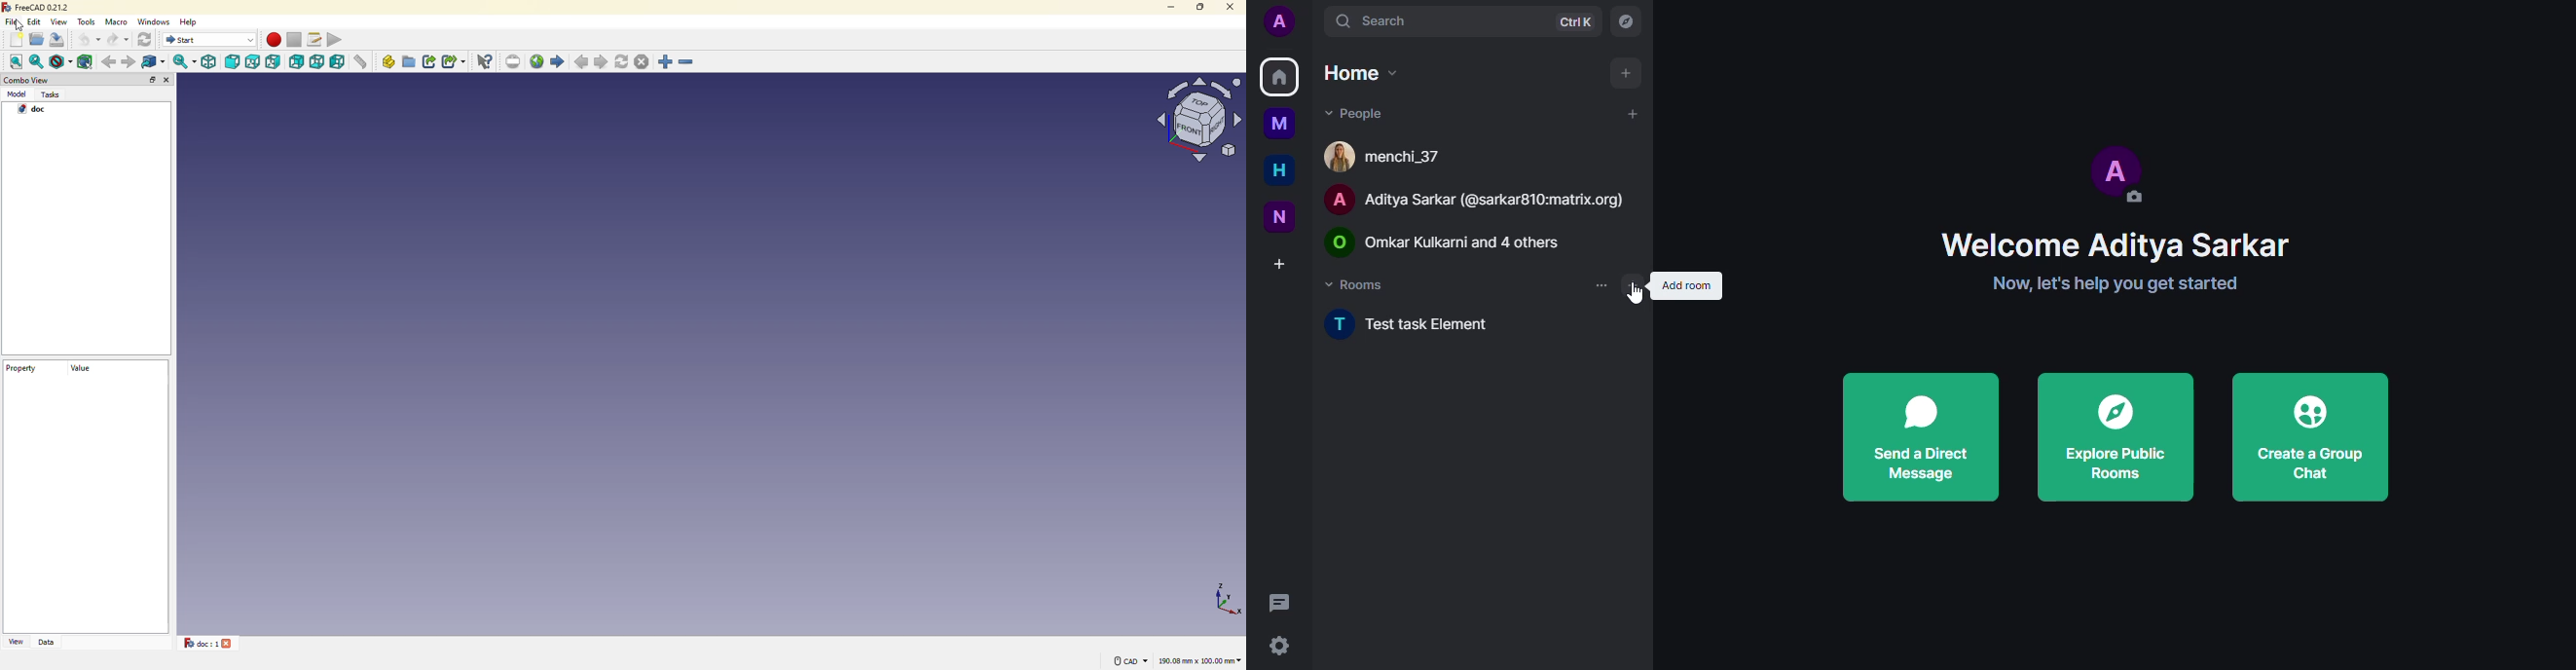 The width and height of the screenshot is (2576, 672). What do you see at coordinates (1459, 242) in the screenshot?
I see `© Omar Kulkarni and 4 others` at bounding box center [1459, 242].